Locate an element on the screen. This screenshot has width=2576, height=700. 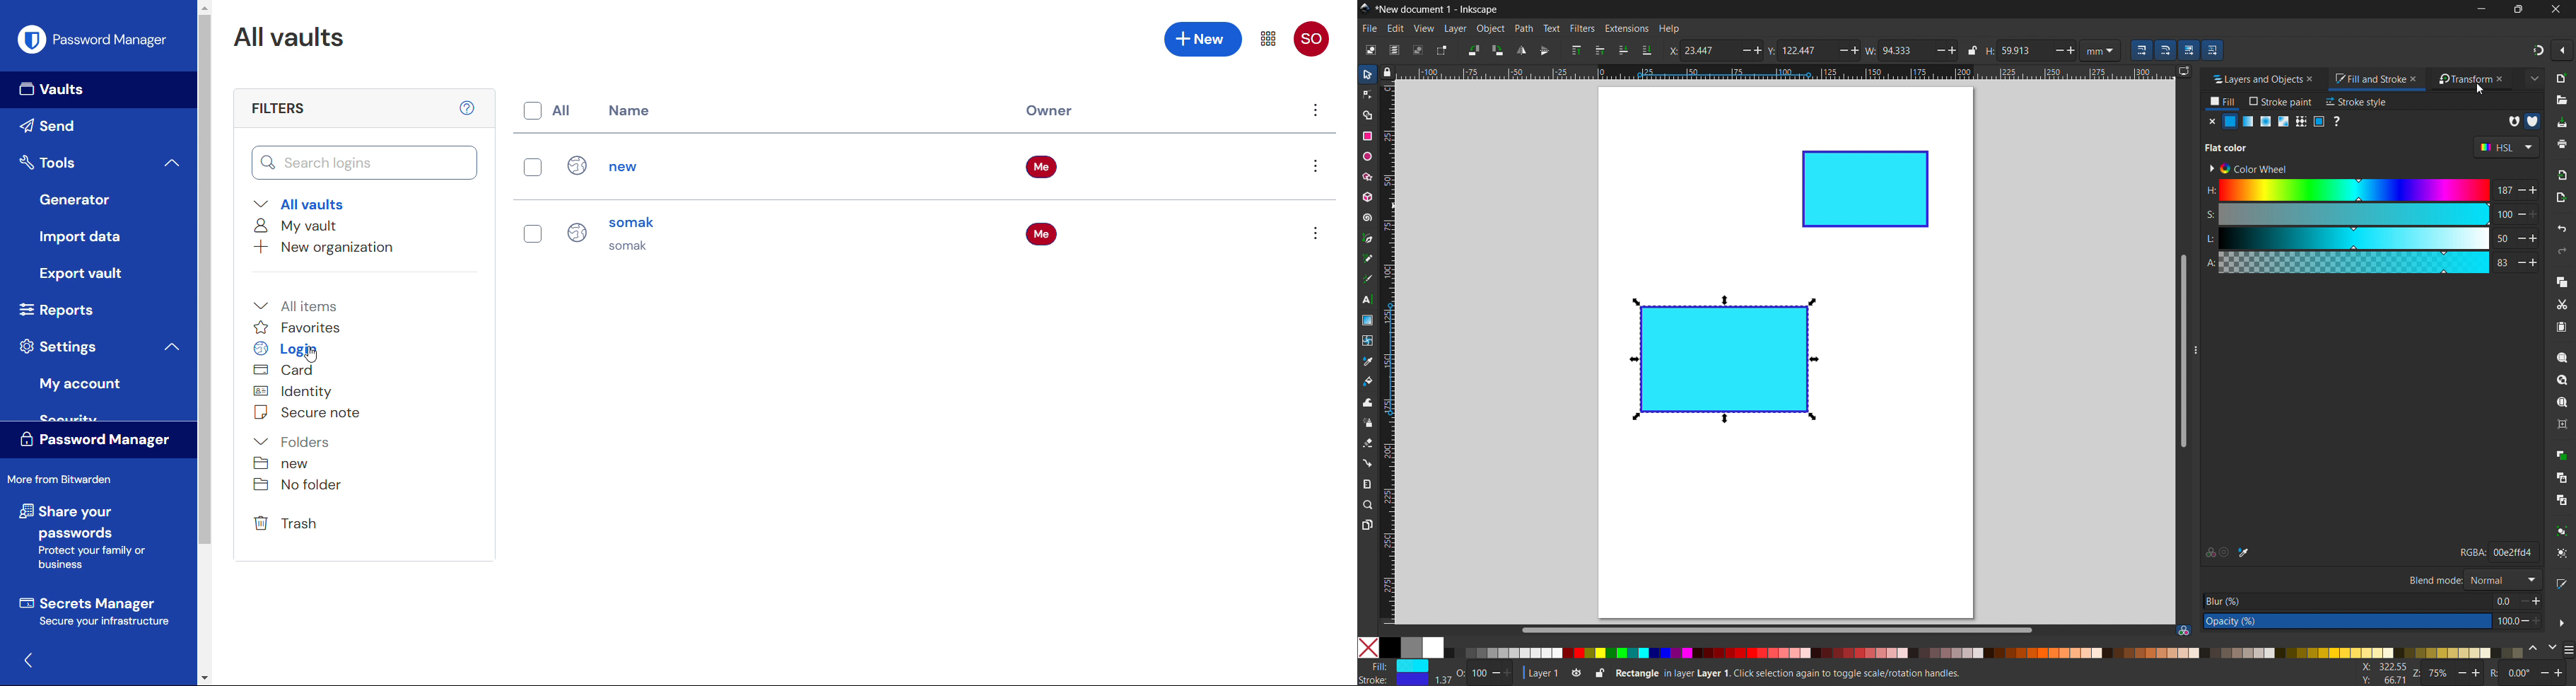
3D box tool is located at coordinates (1366, 196).